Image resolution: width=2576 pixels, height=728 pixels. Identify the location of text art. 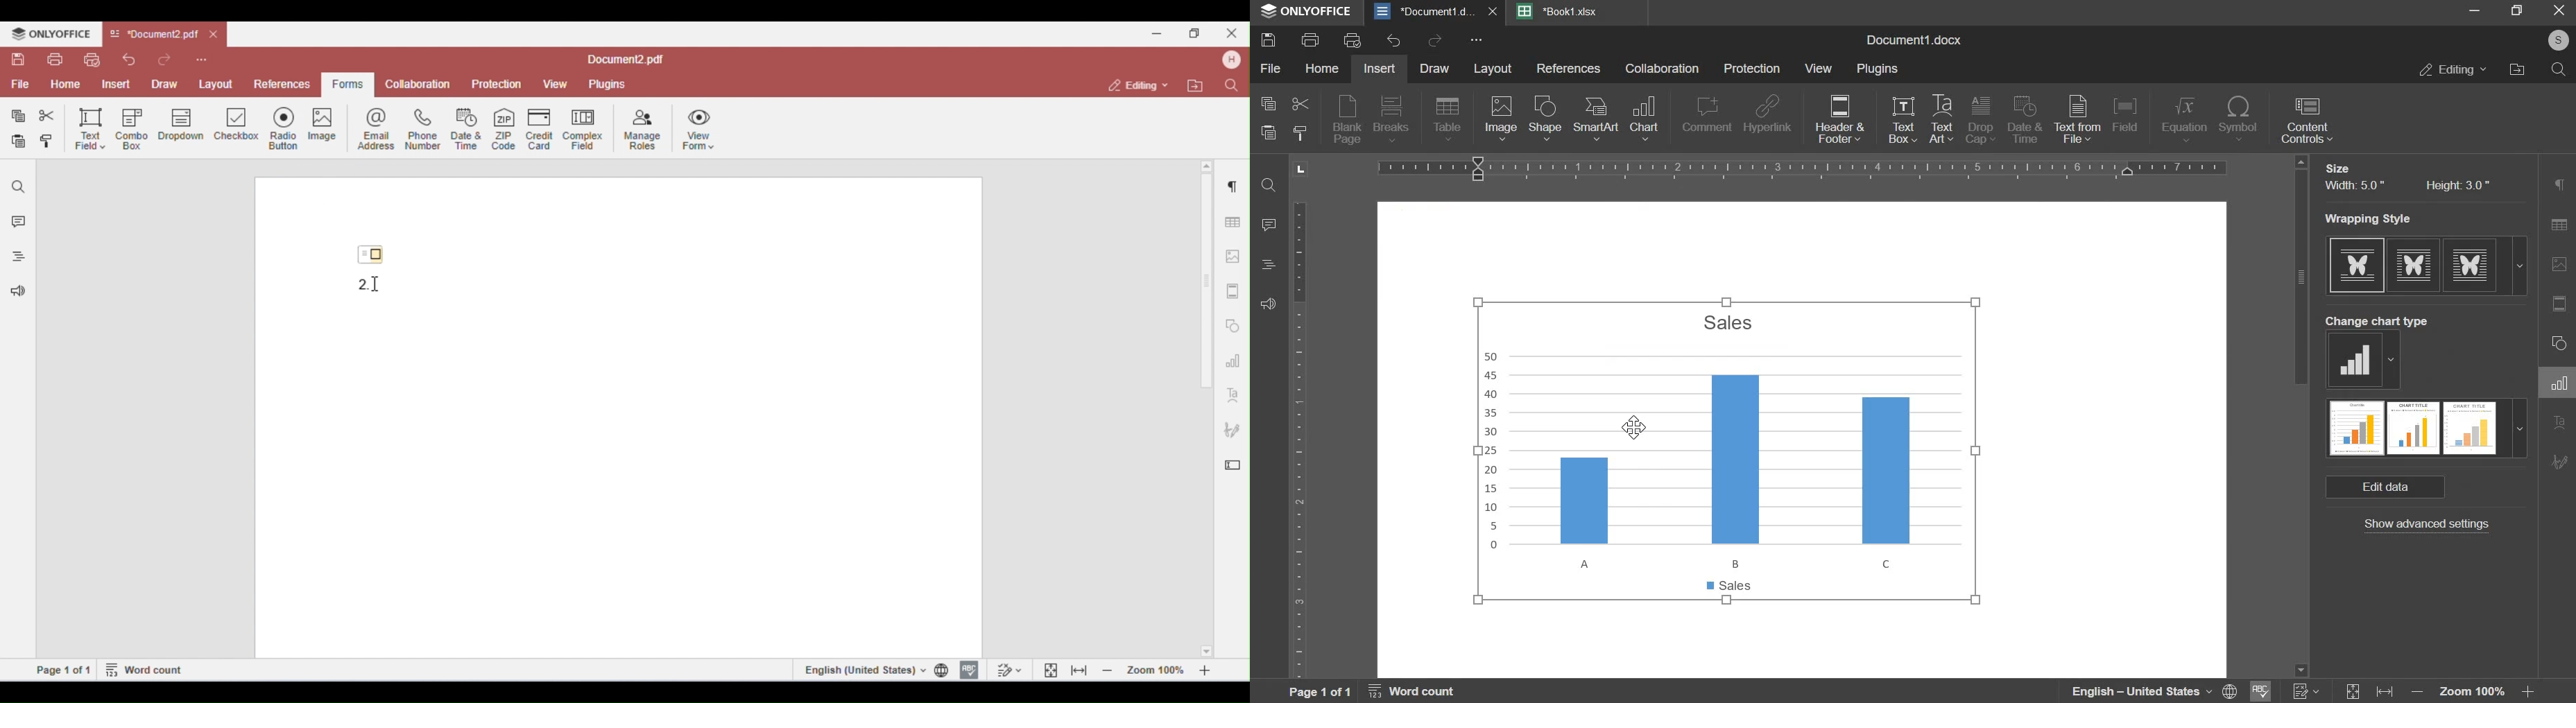
(1941, 120).